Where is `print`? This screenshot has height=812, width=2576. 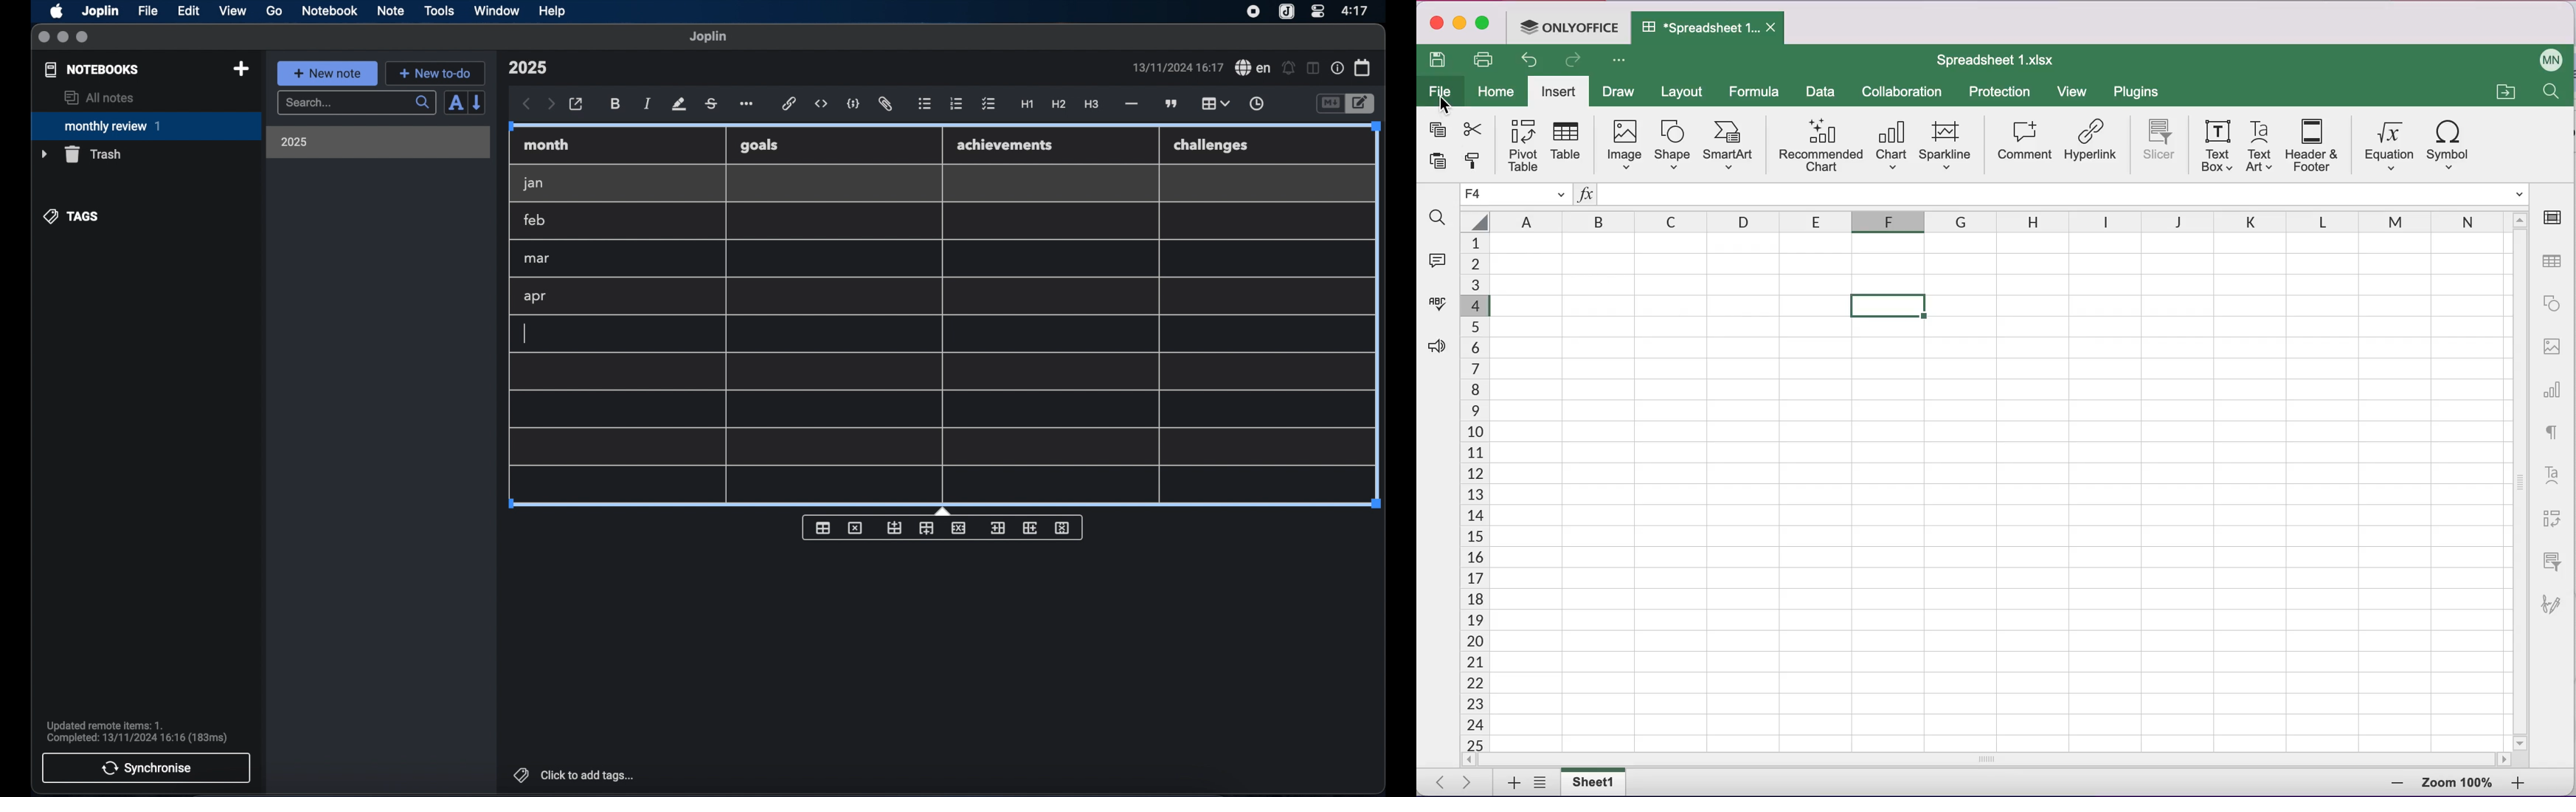
print is located at coordinates (1483, 61).